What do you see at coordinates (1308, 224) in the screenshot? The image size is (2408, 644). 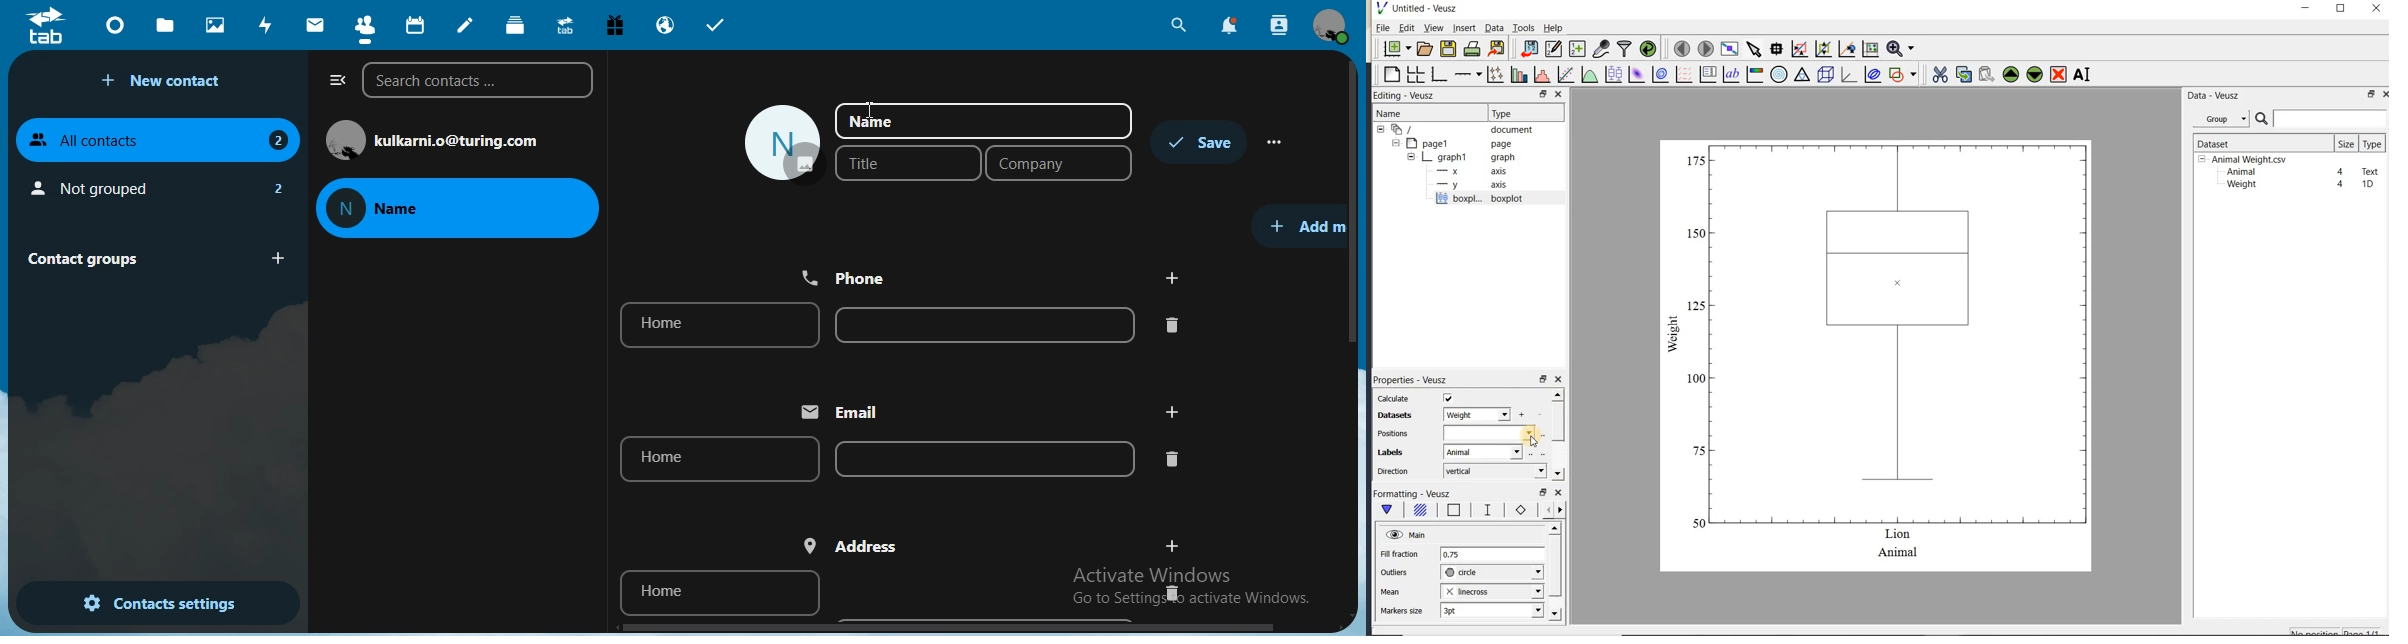 I see `add more details` at bounding box center [1308, 224].